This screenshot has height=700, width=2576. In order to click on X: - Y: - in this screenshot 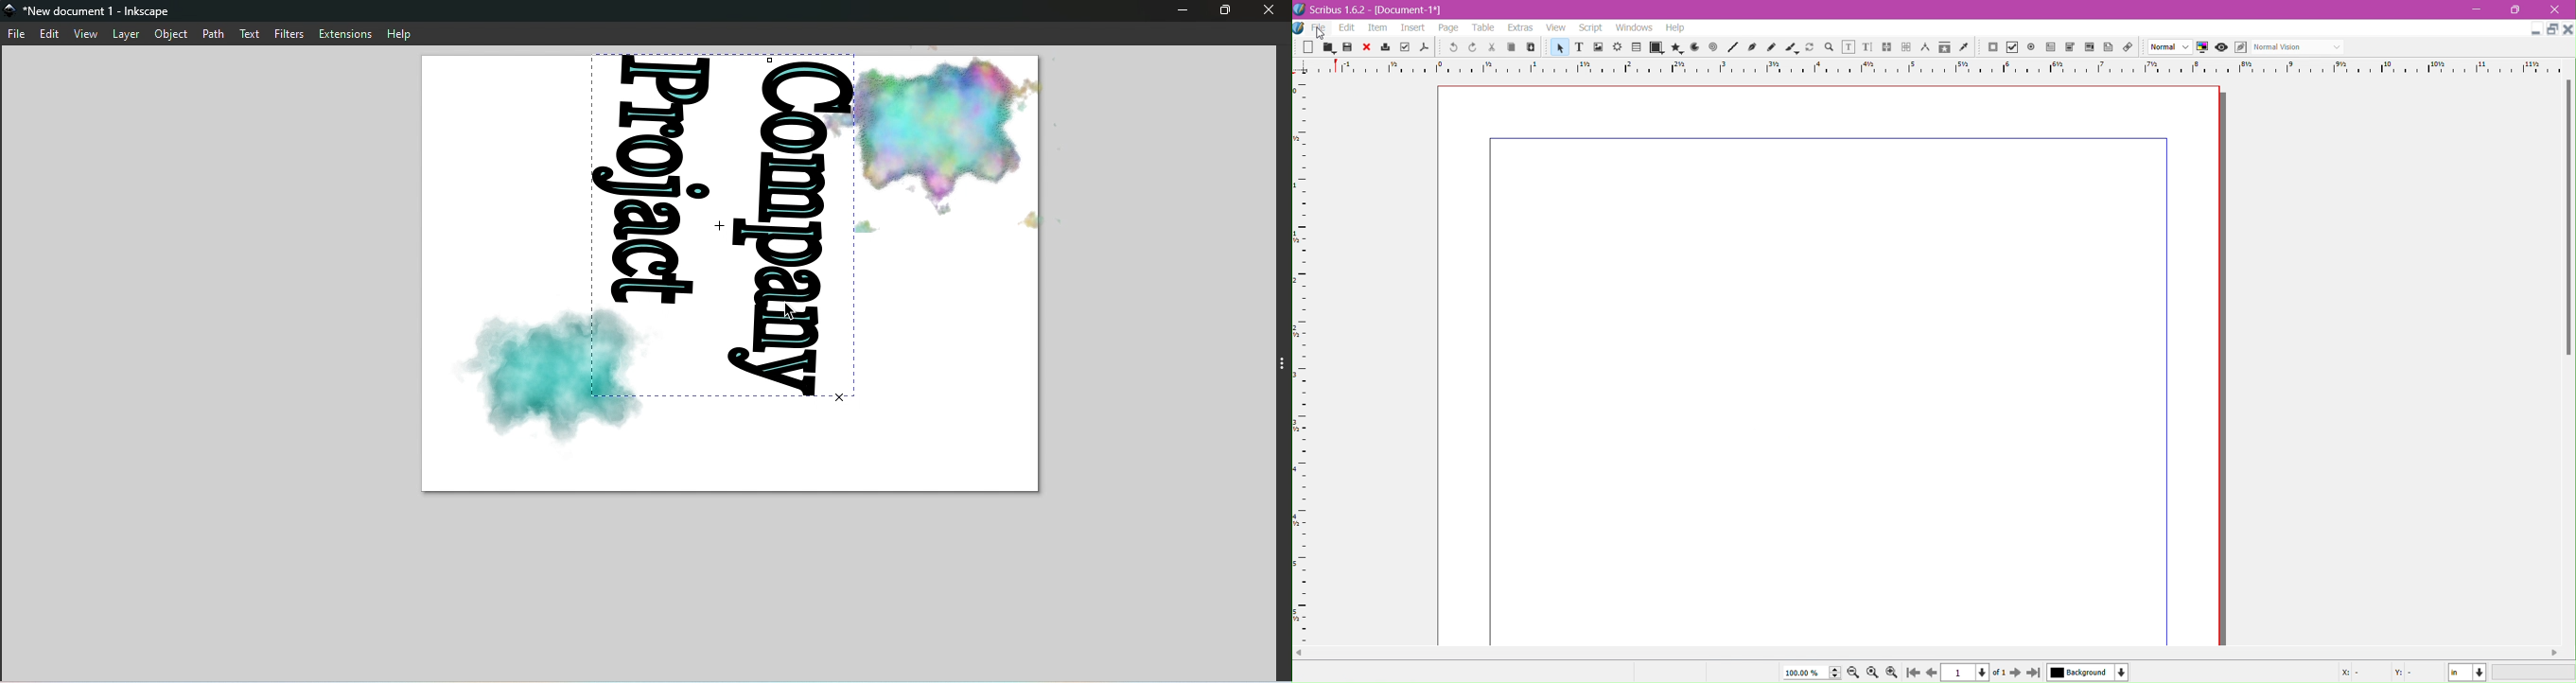, I will do `click(2376, 673)`.